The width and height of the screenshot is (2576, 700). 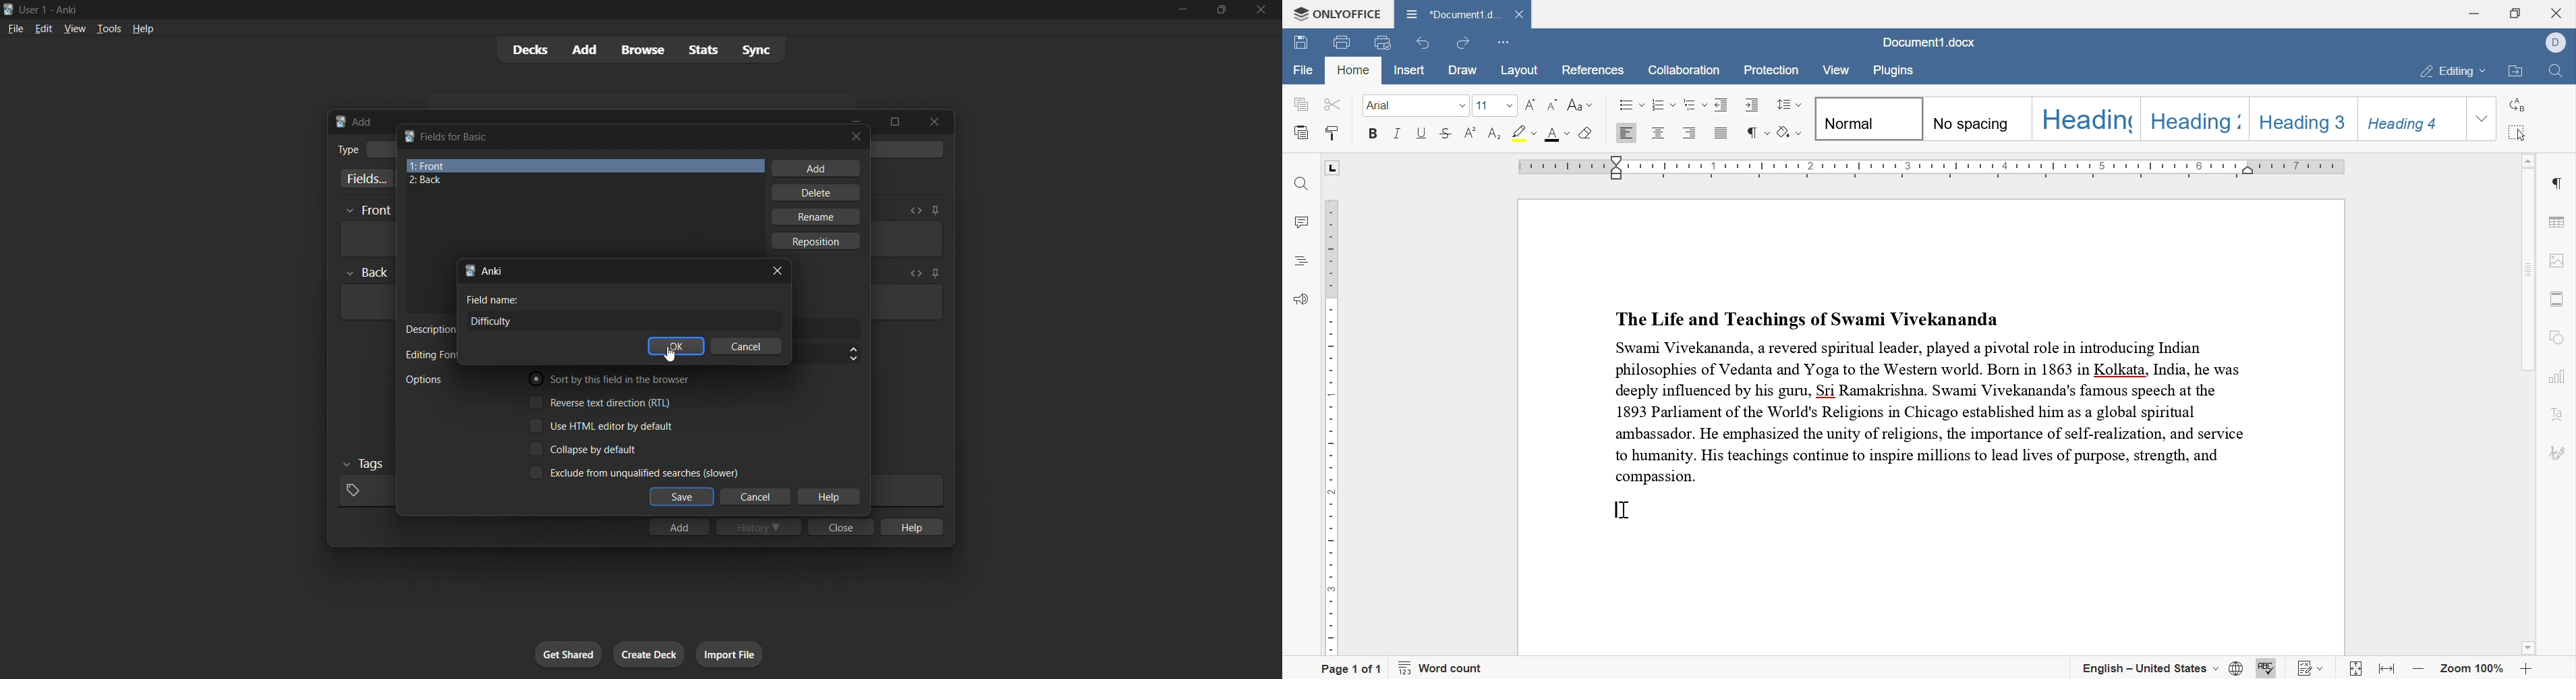 What do you see at coordinates (143, 29) in the screenshot?
I see `help` at bounding box center [143, 29].